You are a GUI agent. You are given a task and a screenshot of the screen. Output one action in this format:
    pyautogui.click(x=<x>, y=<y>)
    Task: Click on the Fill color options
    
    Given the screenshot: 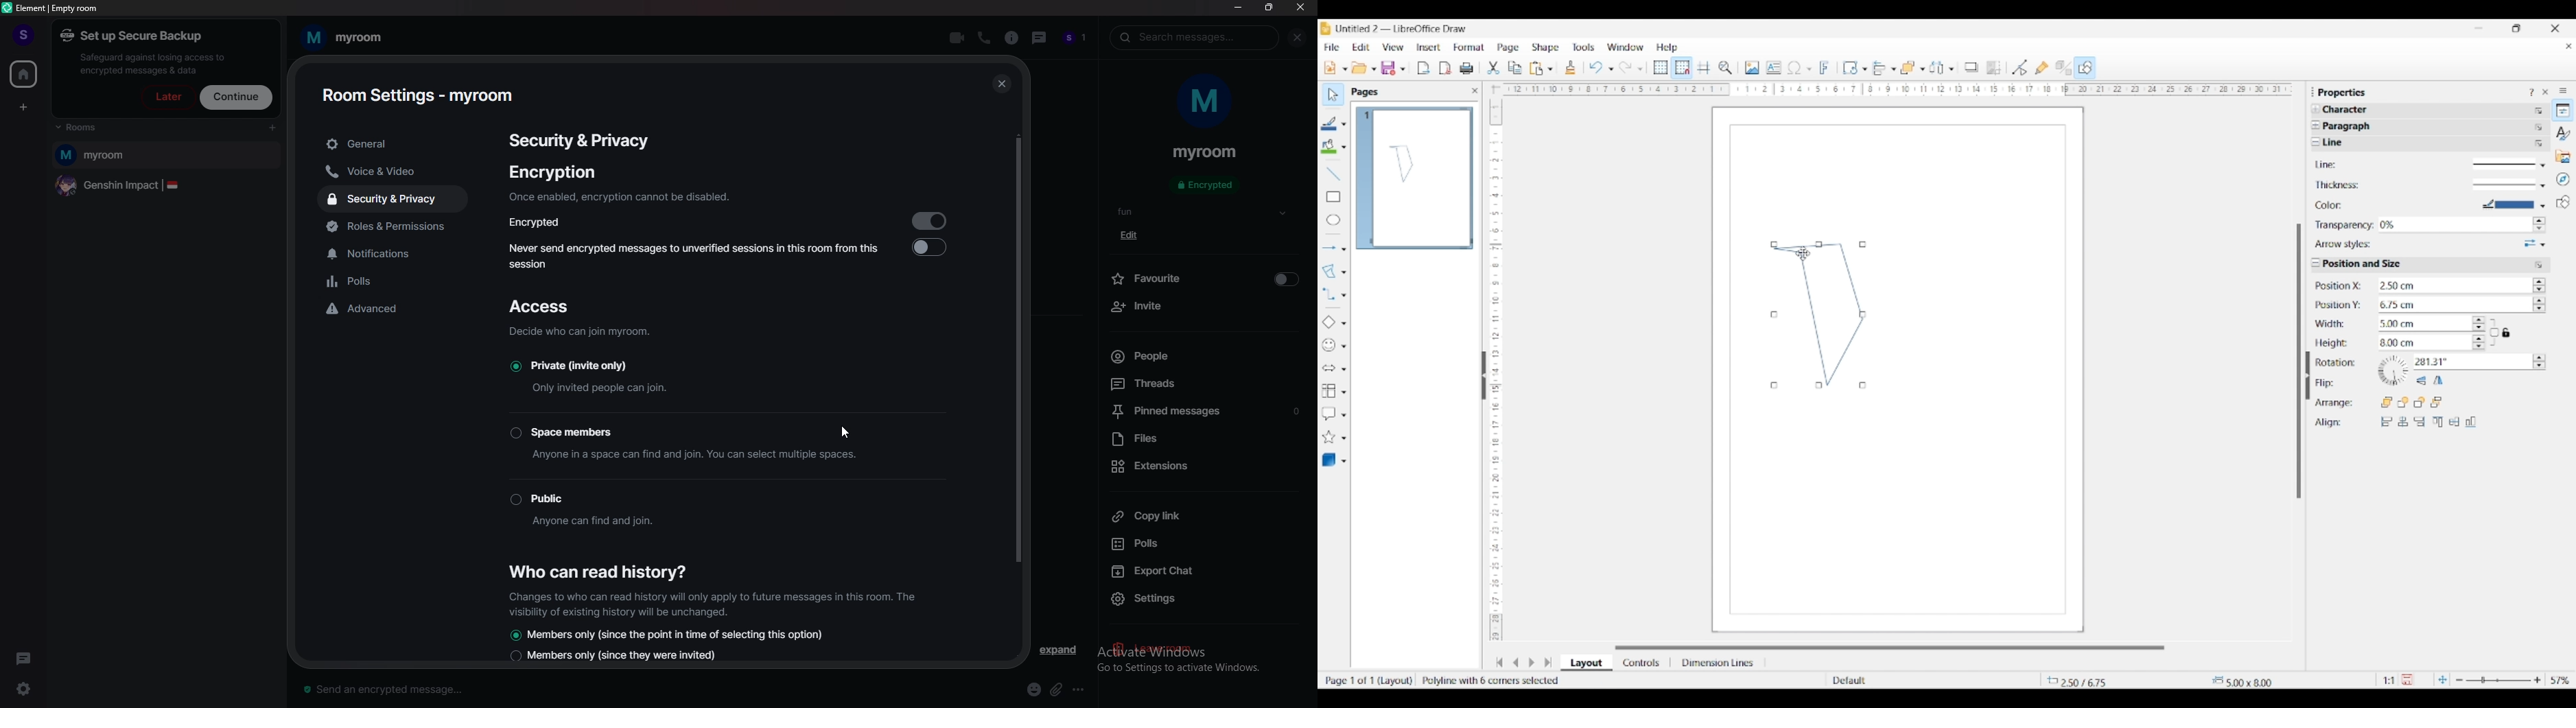 What is the action you would take?
    pyautogui.click(x=1344, y=148)
    